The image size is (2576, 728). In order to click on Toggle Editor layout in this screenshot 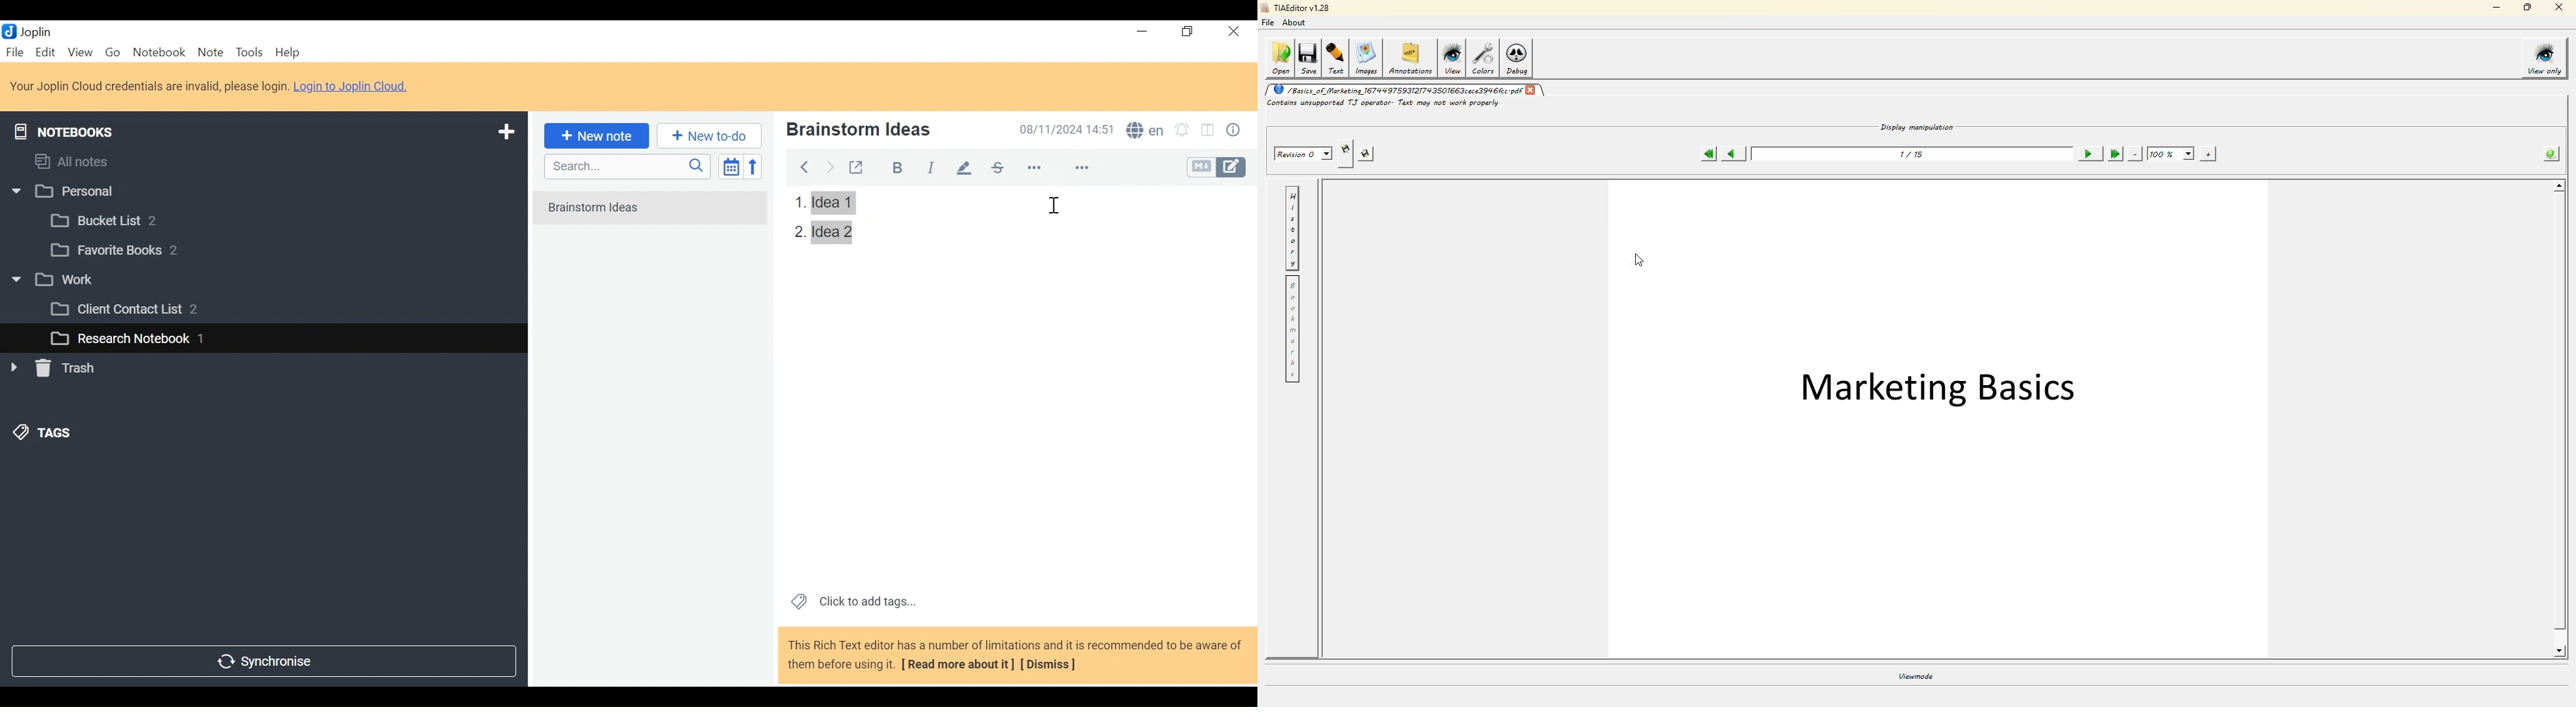, I will do `click(1208, 132)`.